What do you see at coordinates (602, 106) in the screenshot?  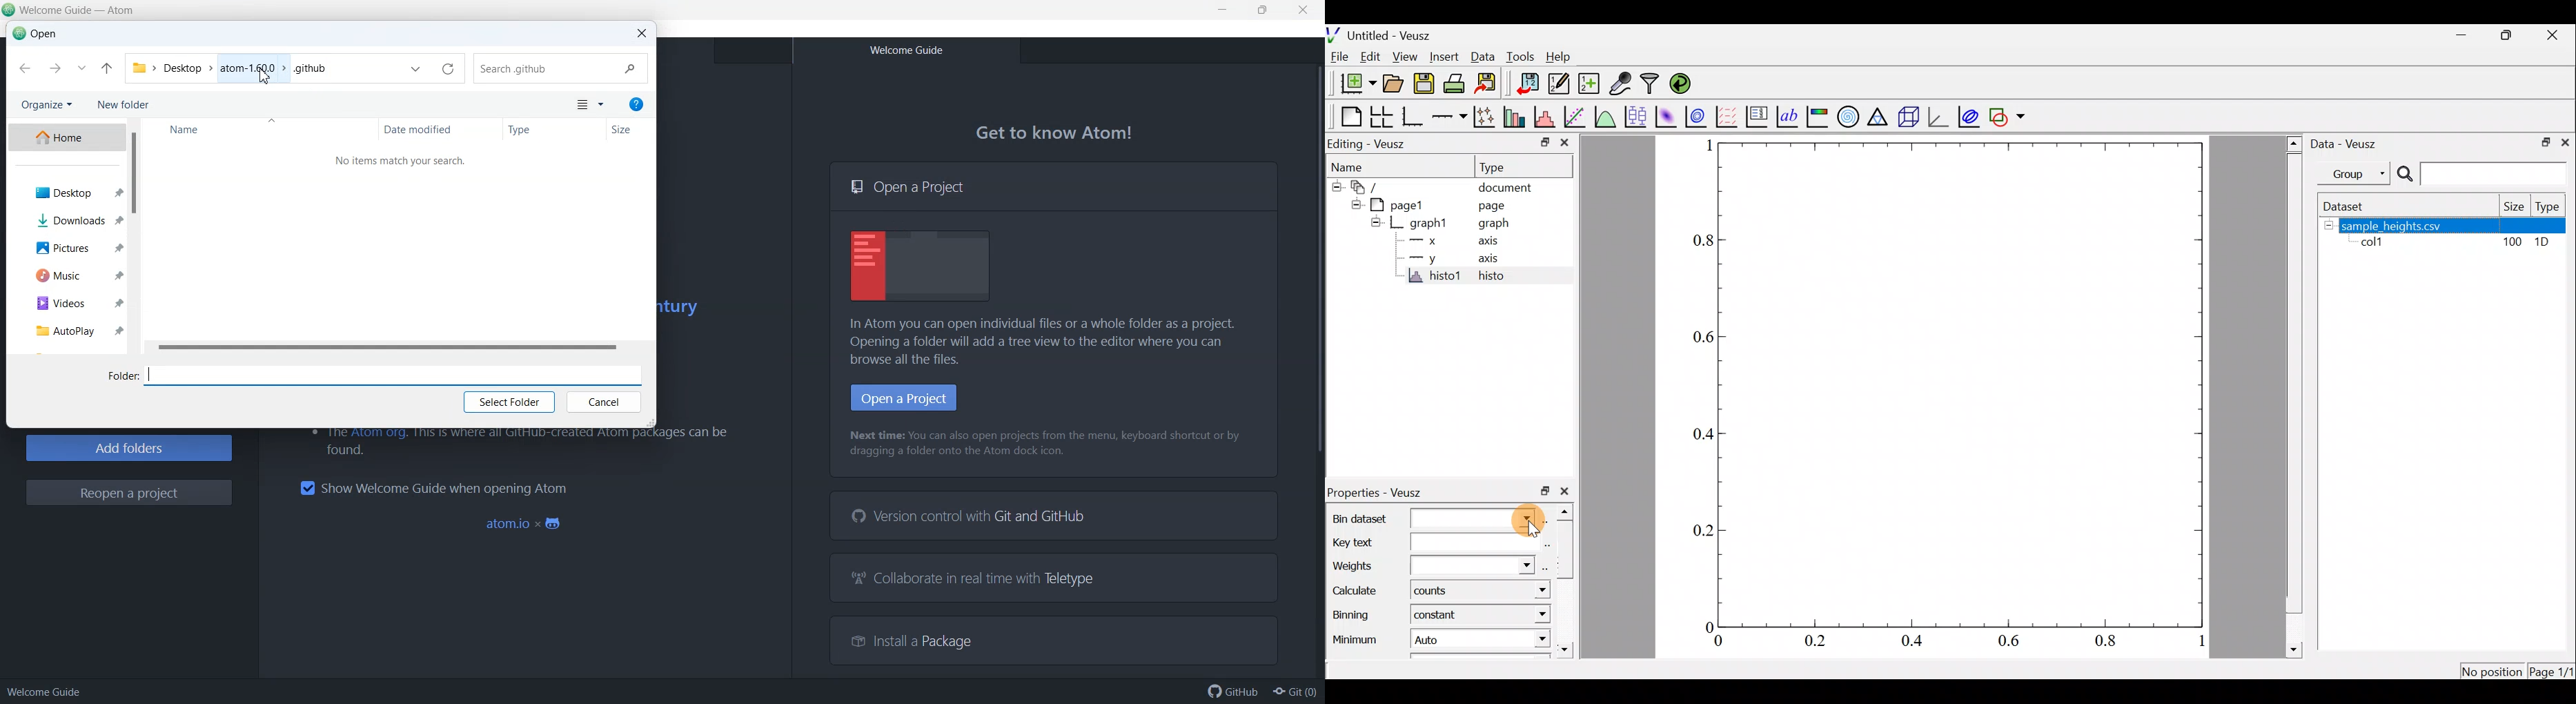 I see `More Options` at bounding box center [602, 106].